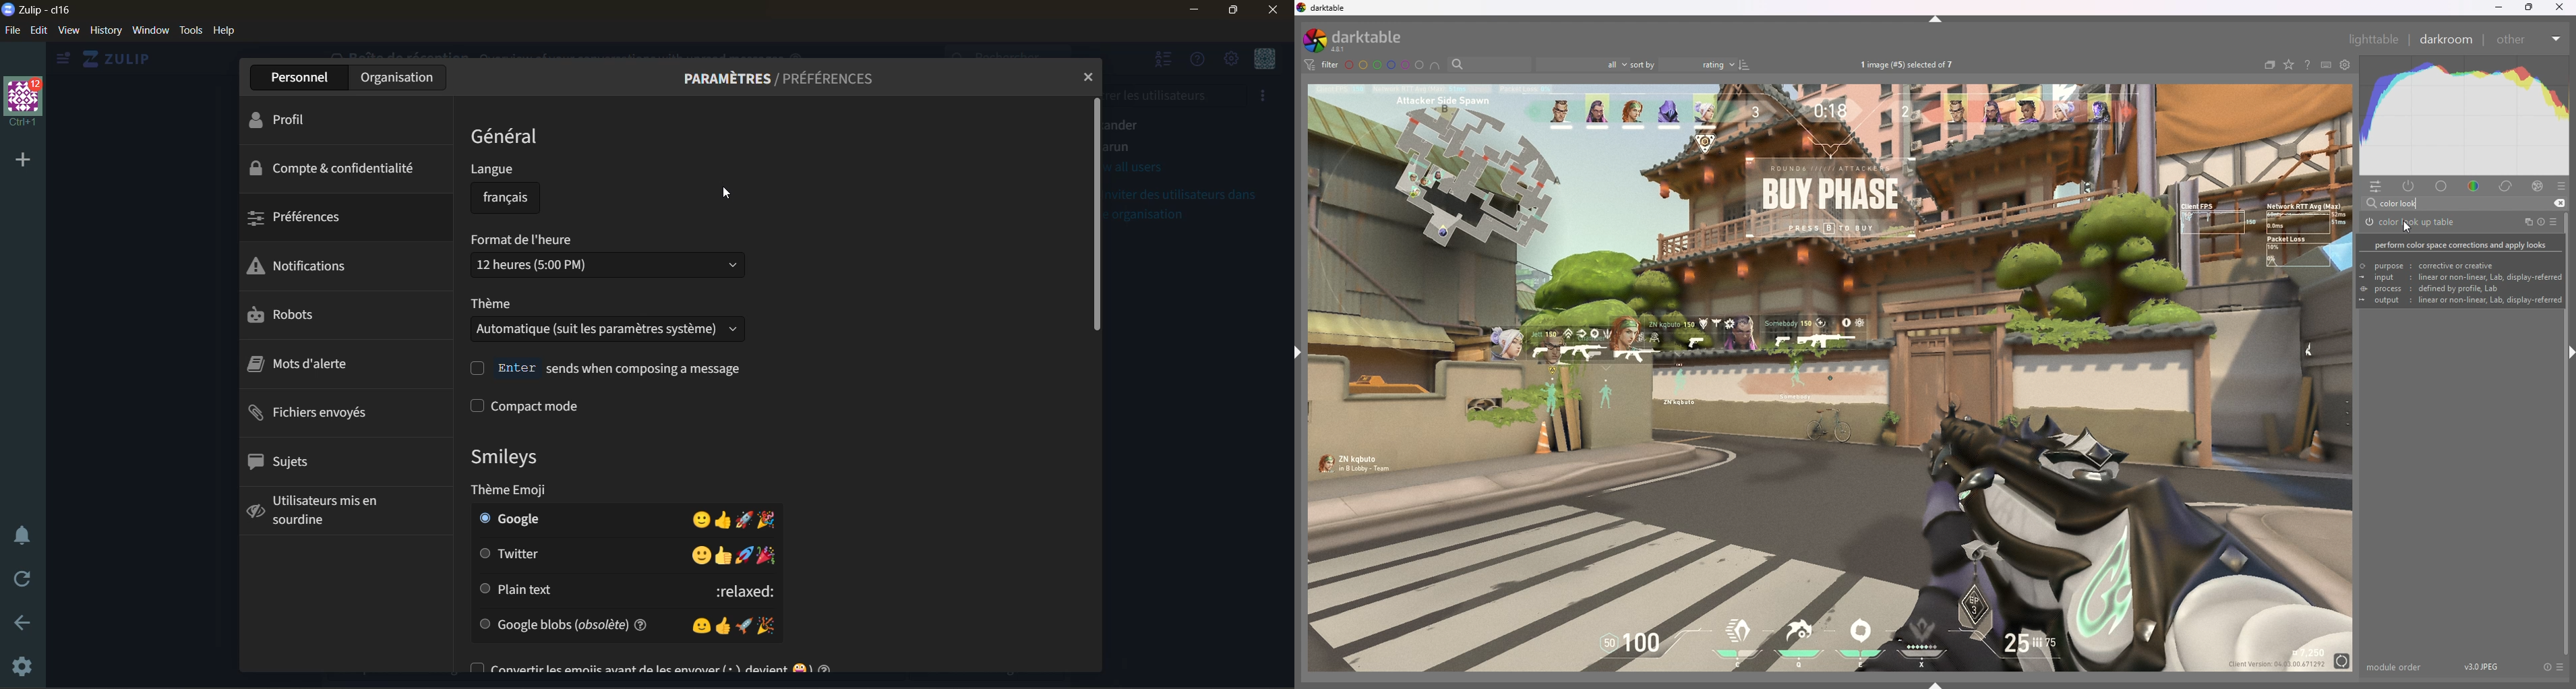 Image resolution: width=2576 pixels, height=700 pixels. Describe the element at coordinates (2397, 667) in the screenshot. I see `module order` at that location.